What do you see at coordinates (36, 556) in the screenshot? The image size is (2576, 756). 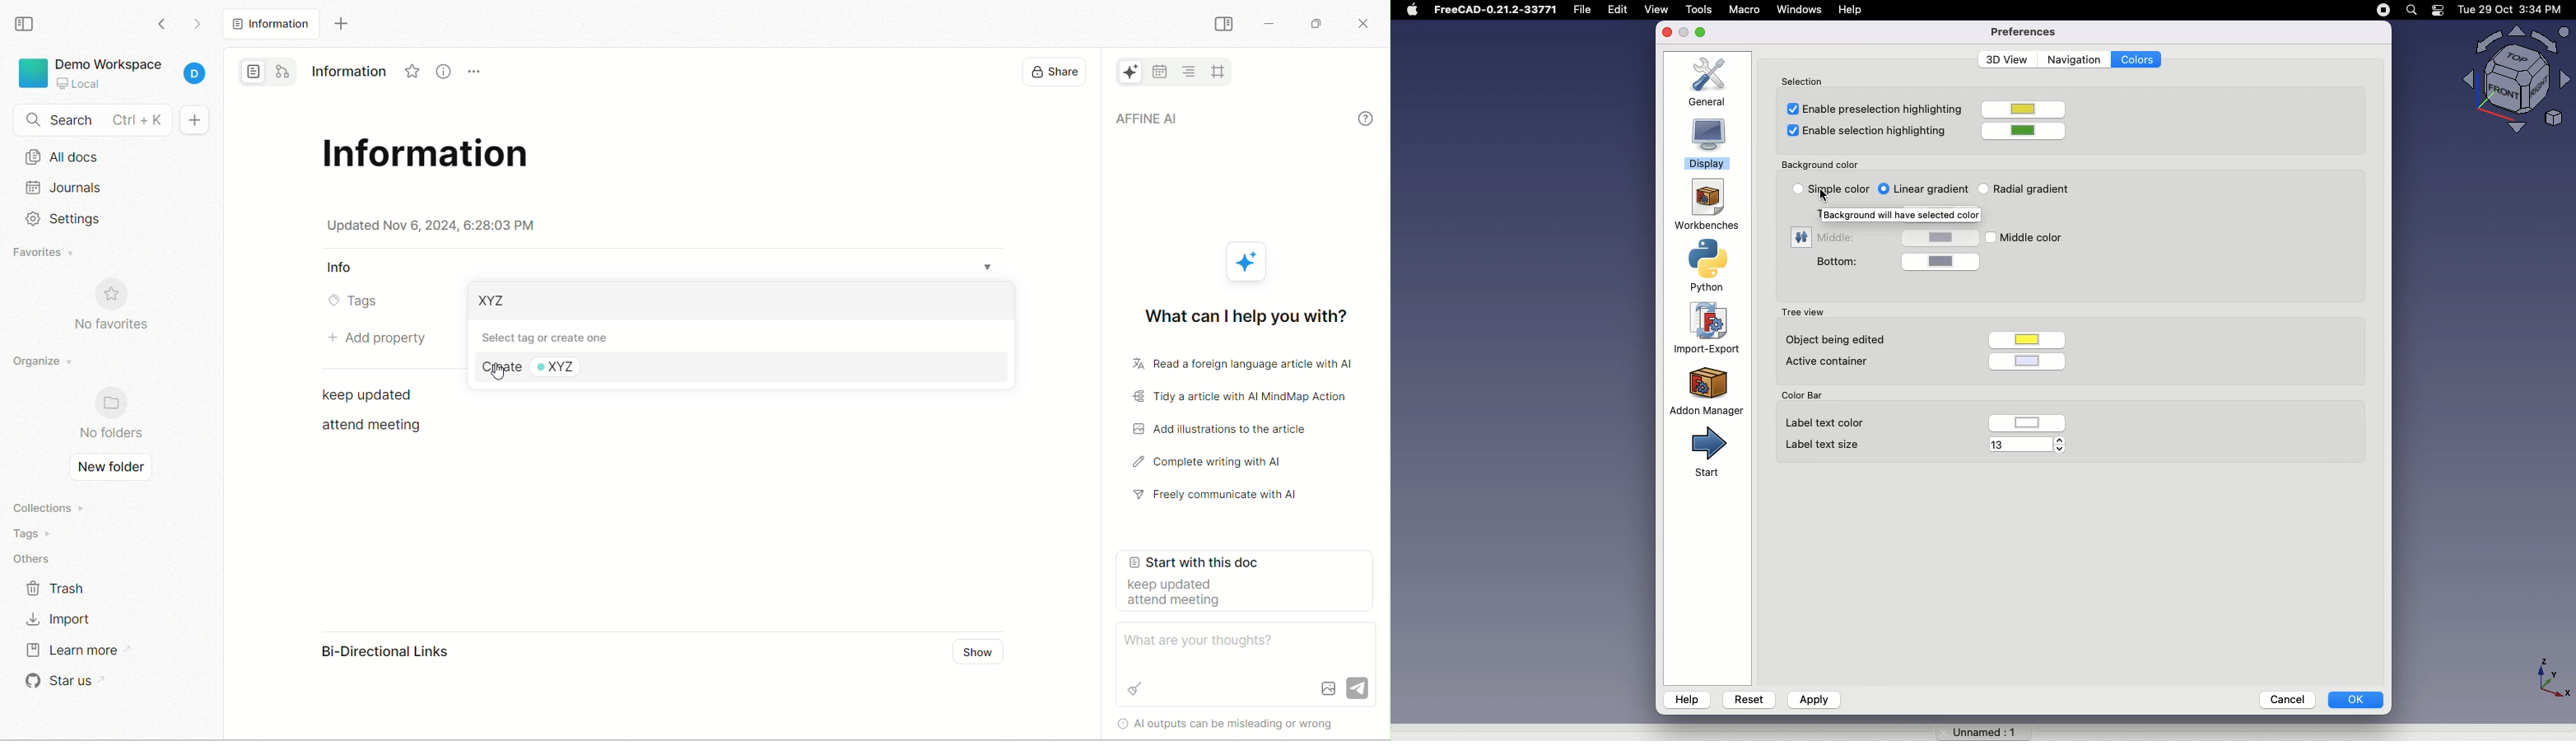 I see `others` at bounding box center [36, 556].